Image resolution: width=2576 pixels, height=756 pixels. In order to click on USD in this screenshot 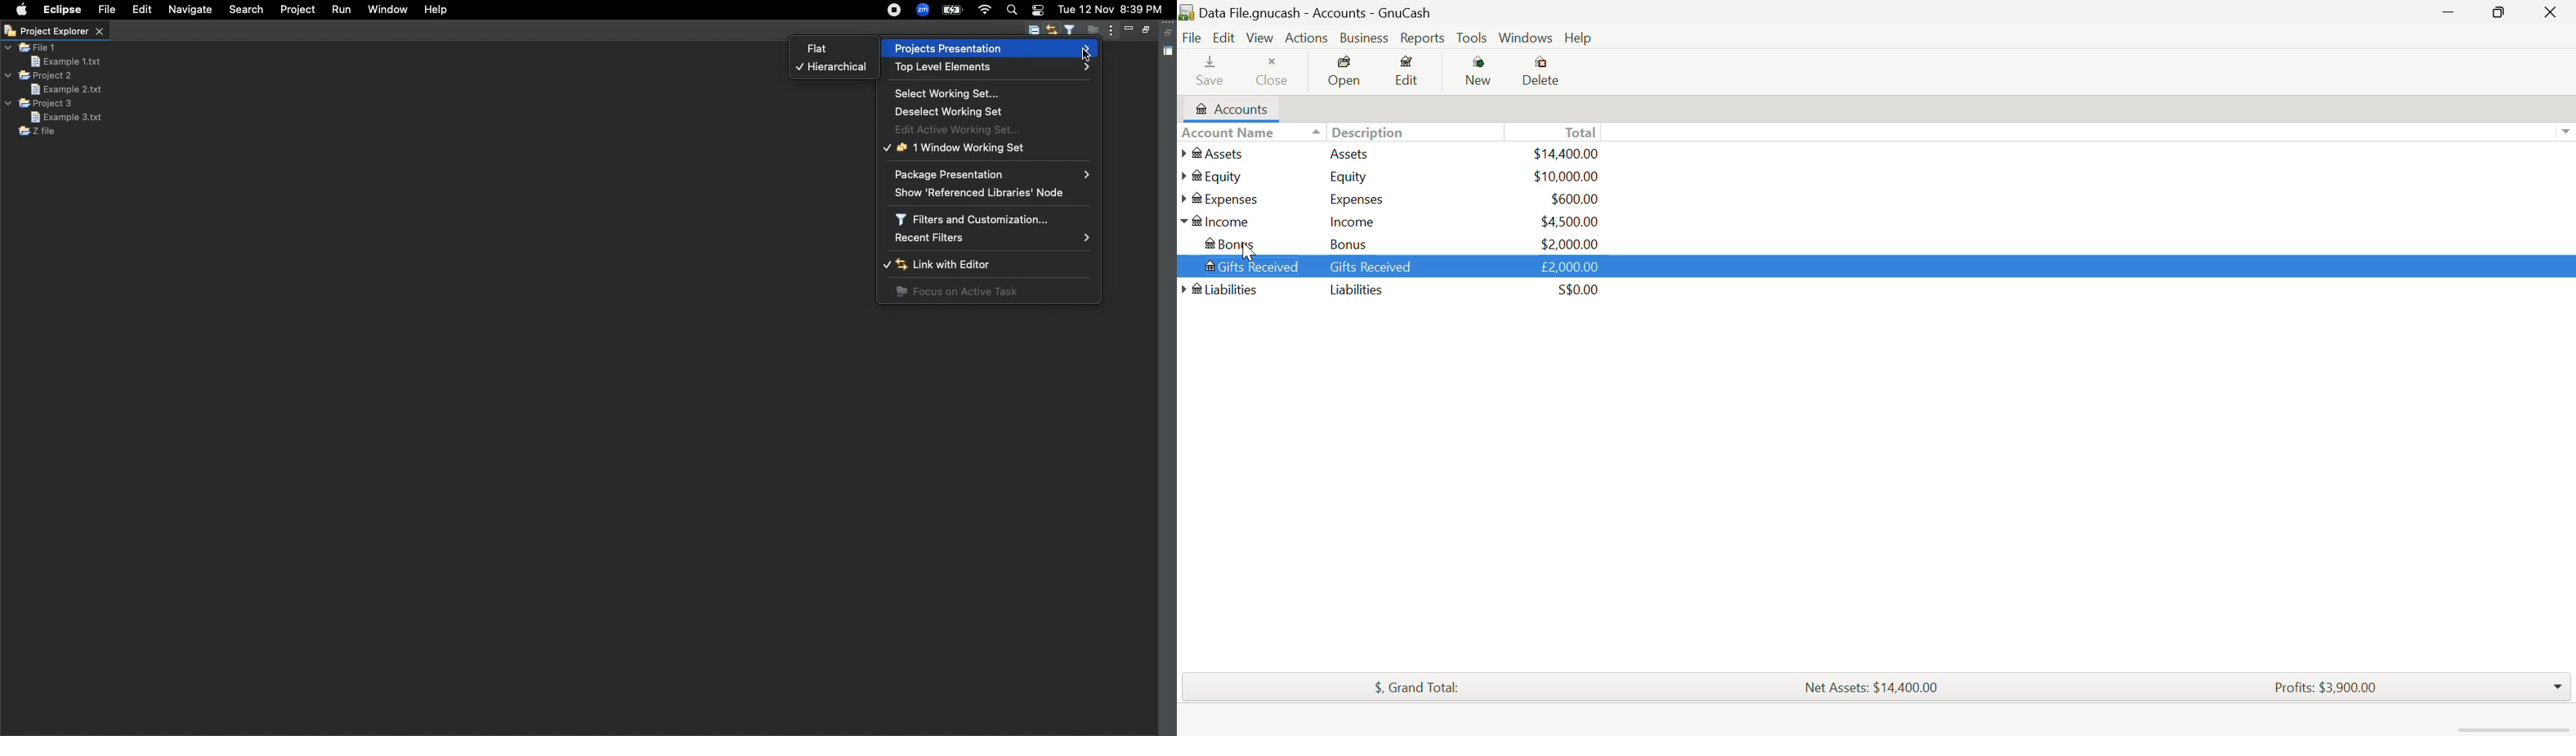, I will do `click(1565, 177)`.